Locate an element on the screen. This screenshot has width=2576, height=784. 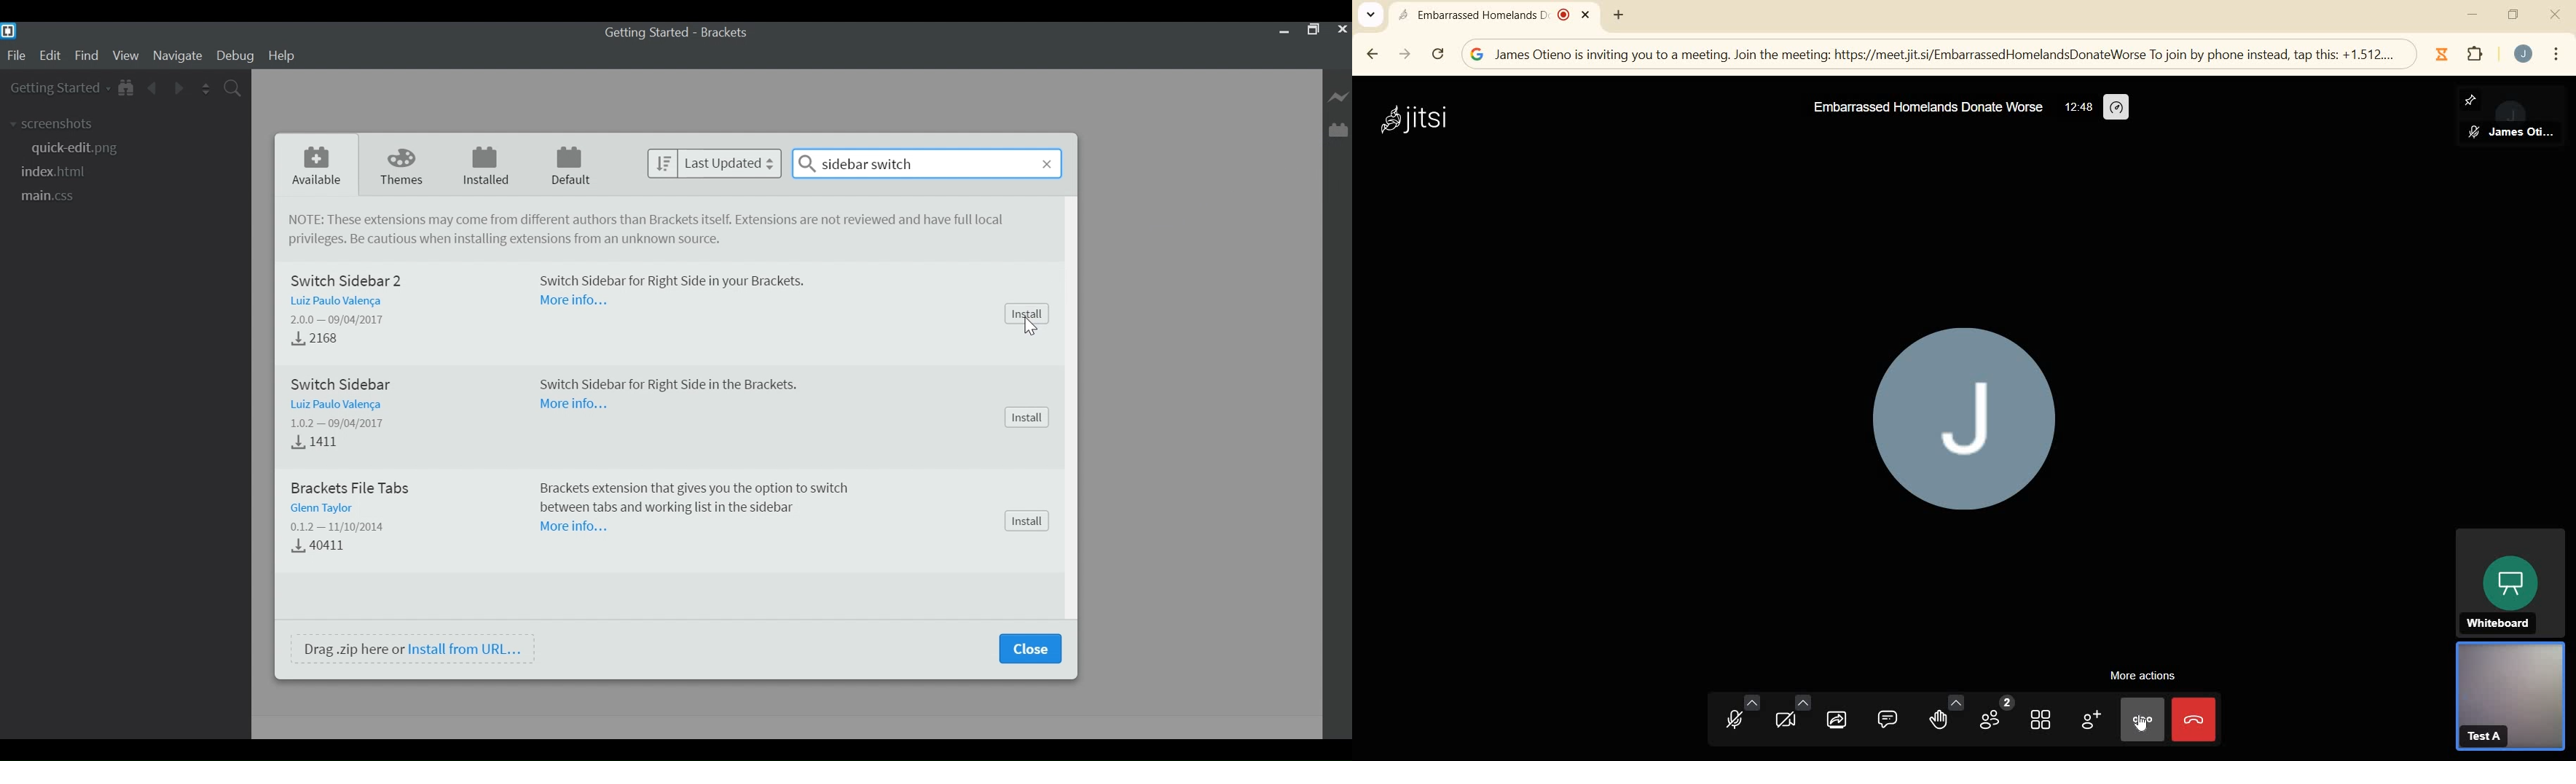
raise your hand is located at coordinates (1945, 717).